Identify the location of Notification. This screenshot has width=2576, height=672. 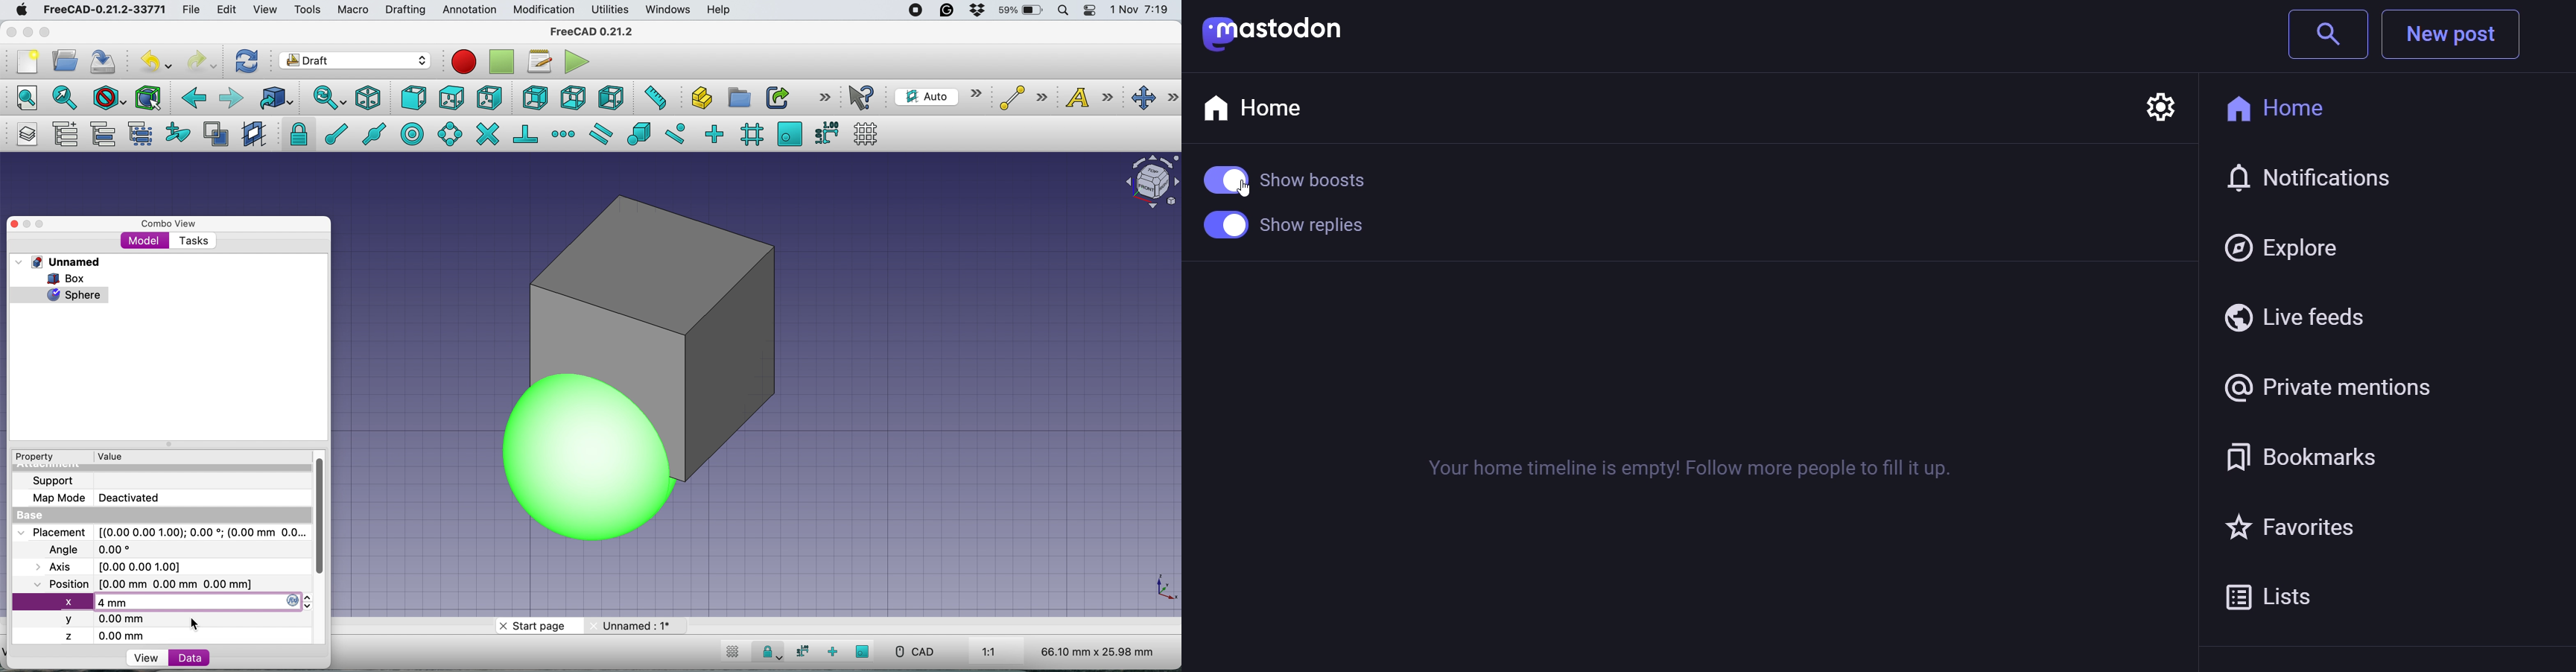
(2306, 177).